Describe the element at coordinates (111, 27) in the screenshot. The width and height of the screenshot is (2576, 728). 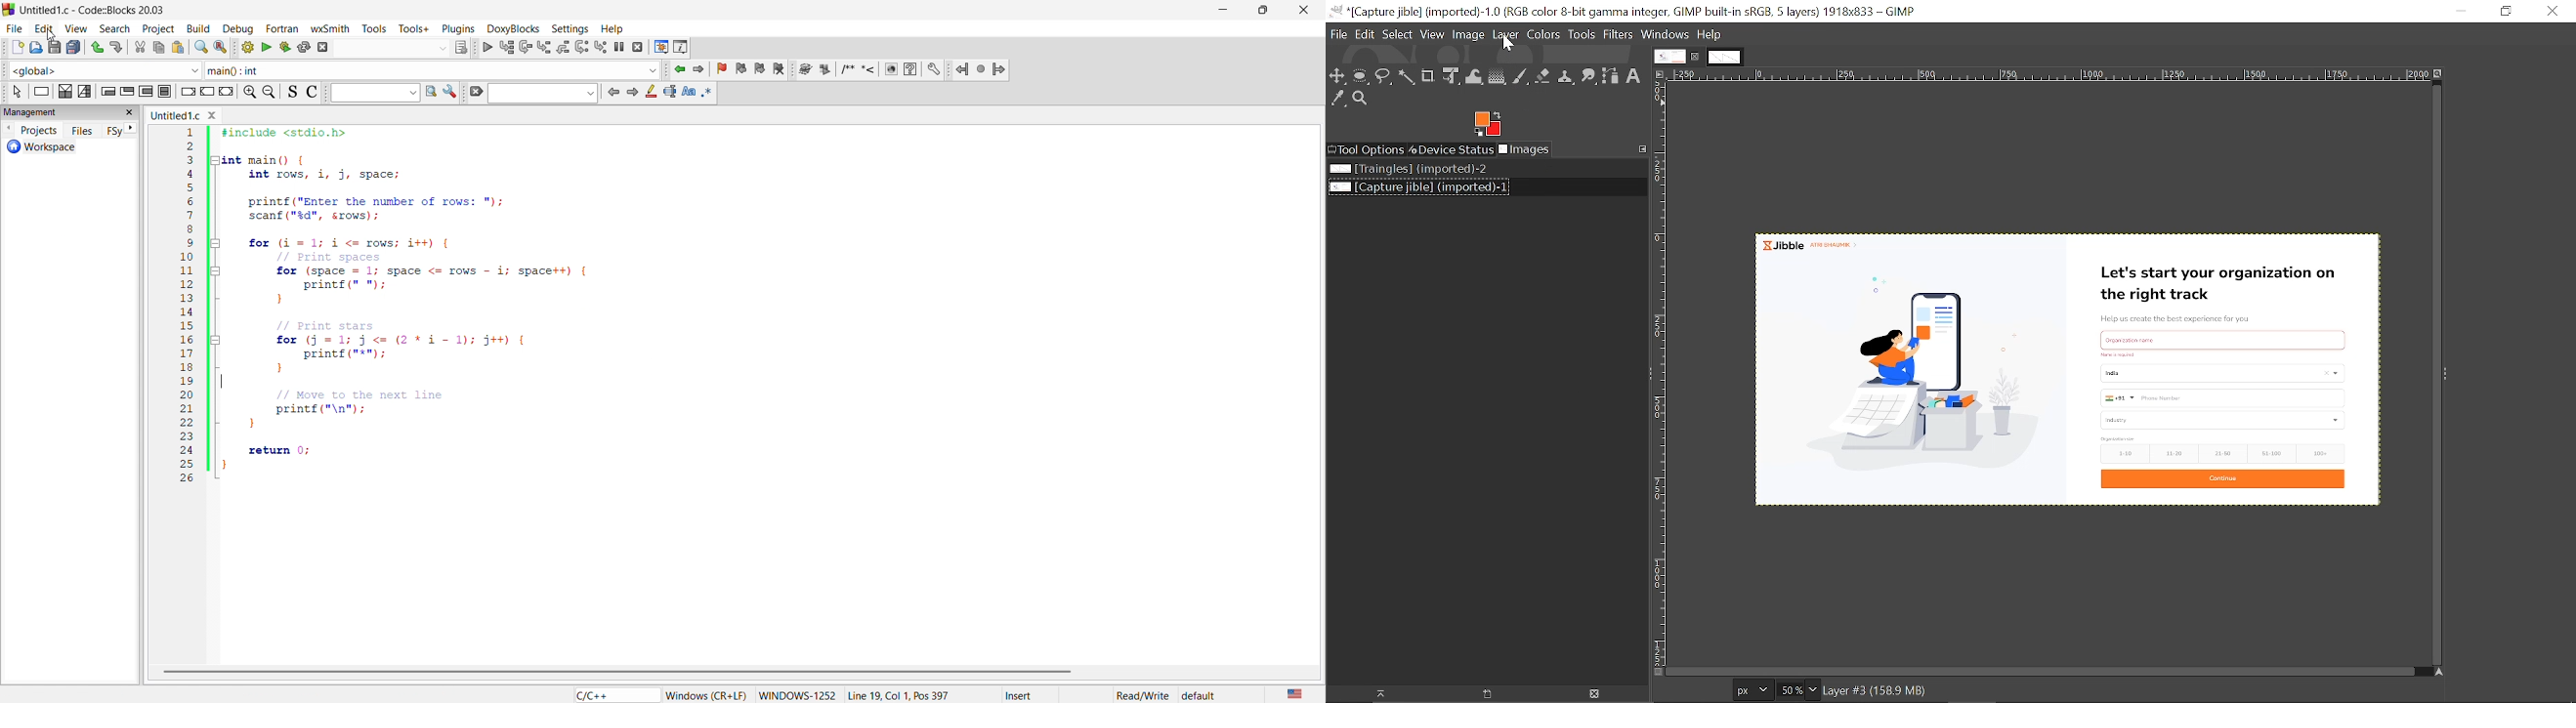
I see `search` at that location.